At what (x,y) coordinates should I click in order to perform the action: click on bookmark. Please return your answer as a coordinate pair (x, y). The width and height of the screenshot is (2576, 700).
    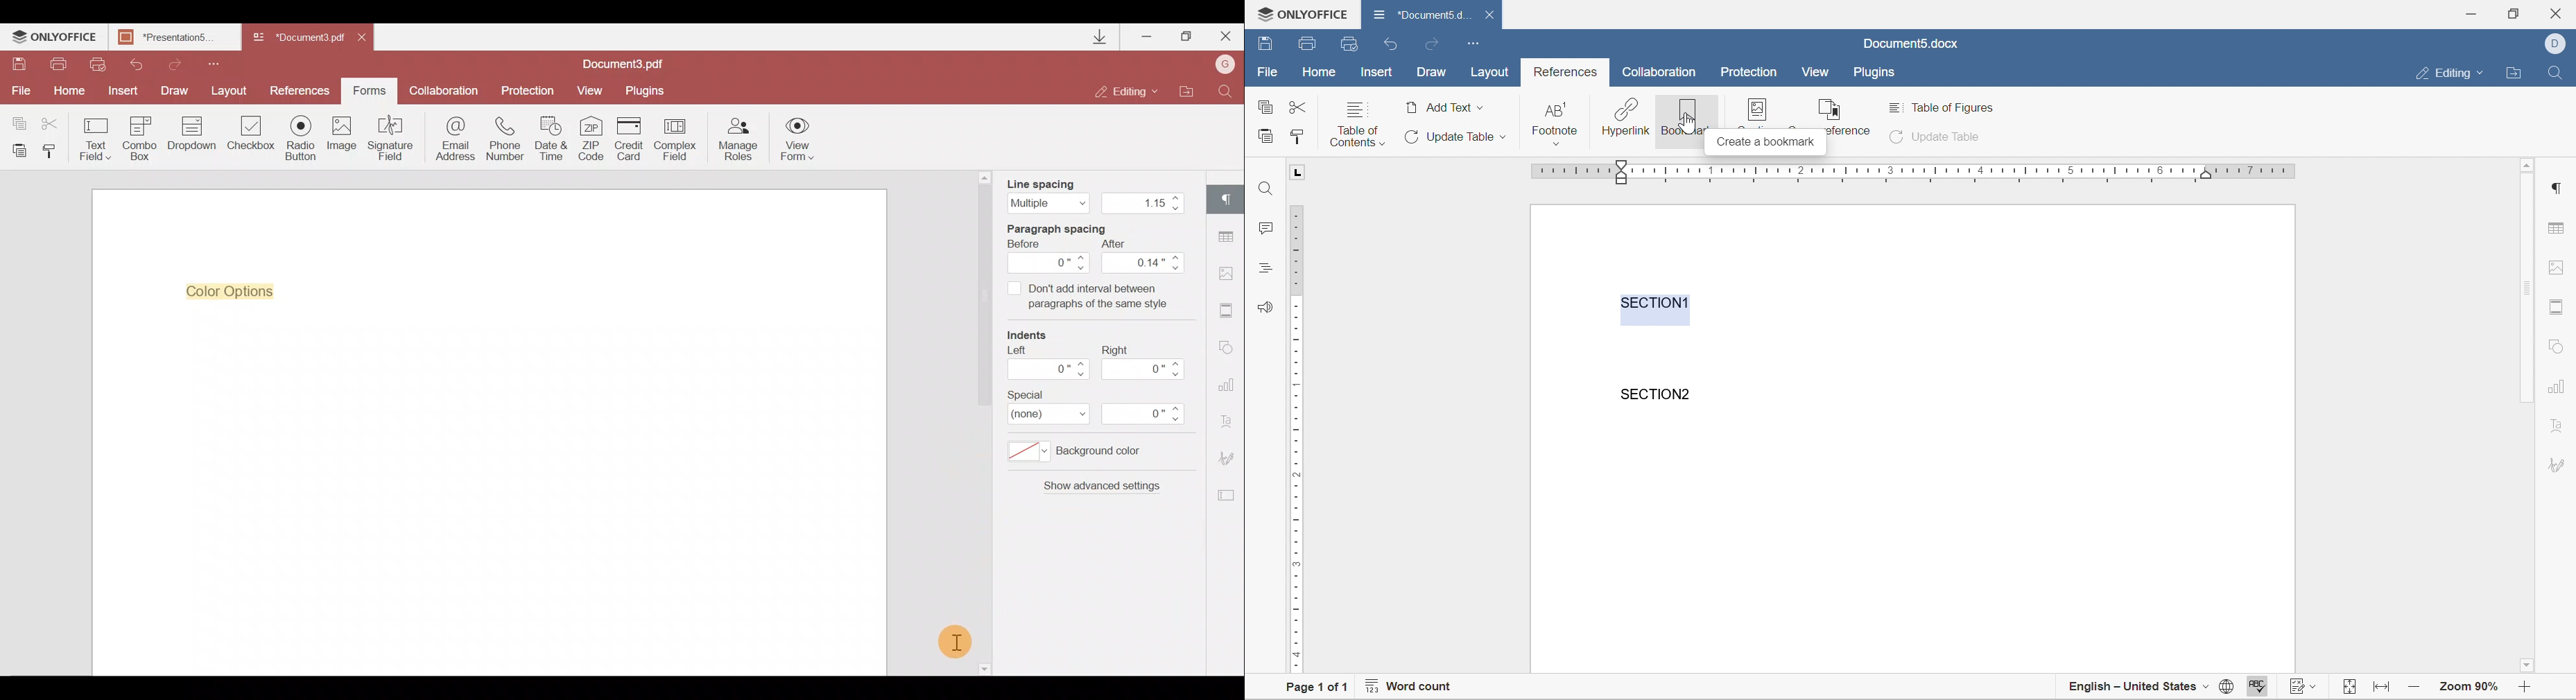
    Looking at the image, I should click on (1685, 116).